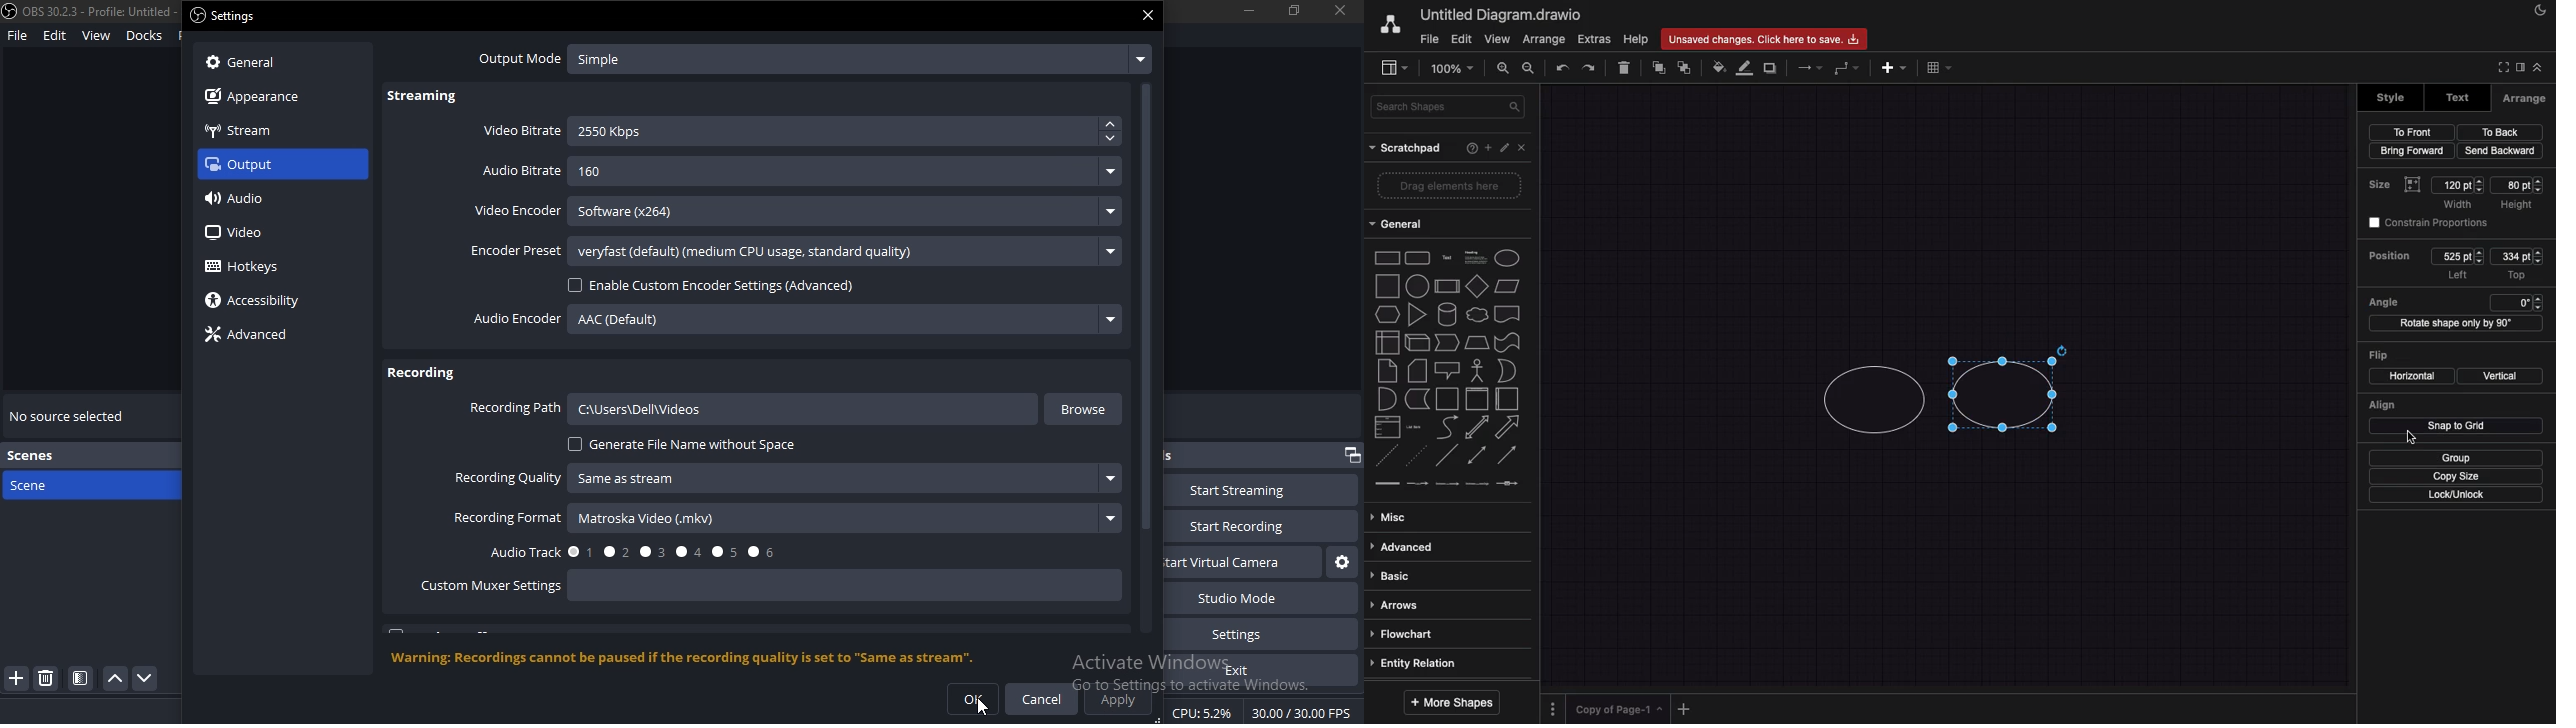 The image size is (2576, 728). I want to click on video bitrate , so click(523, 129).